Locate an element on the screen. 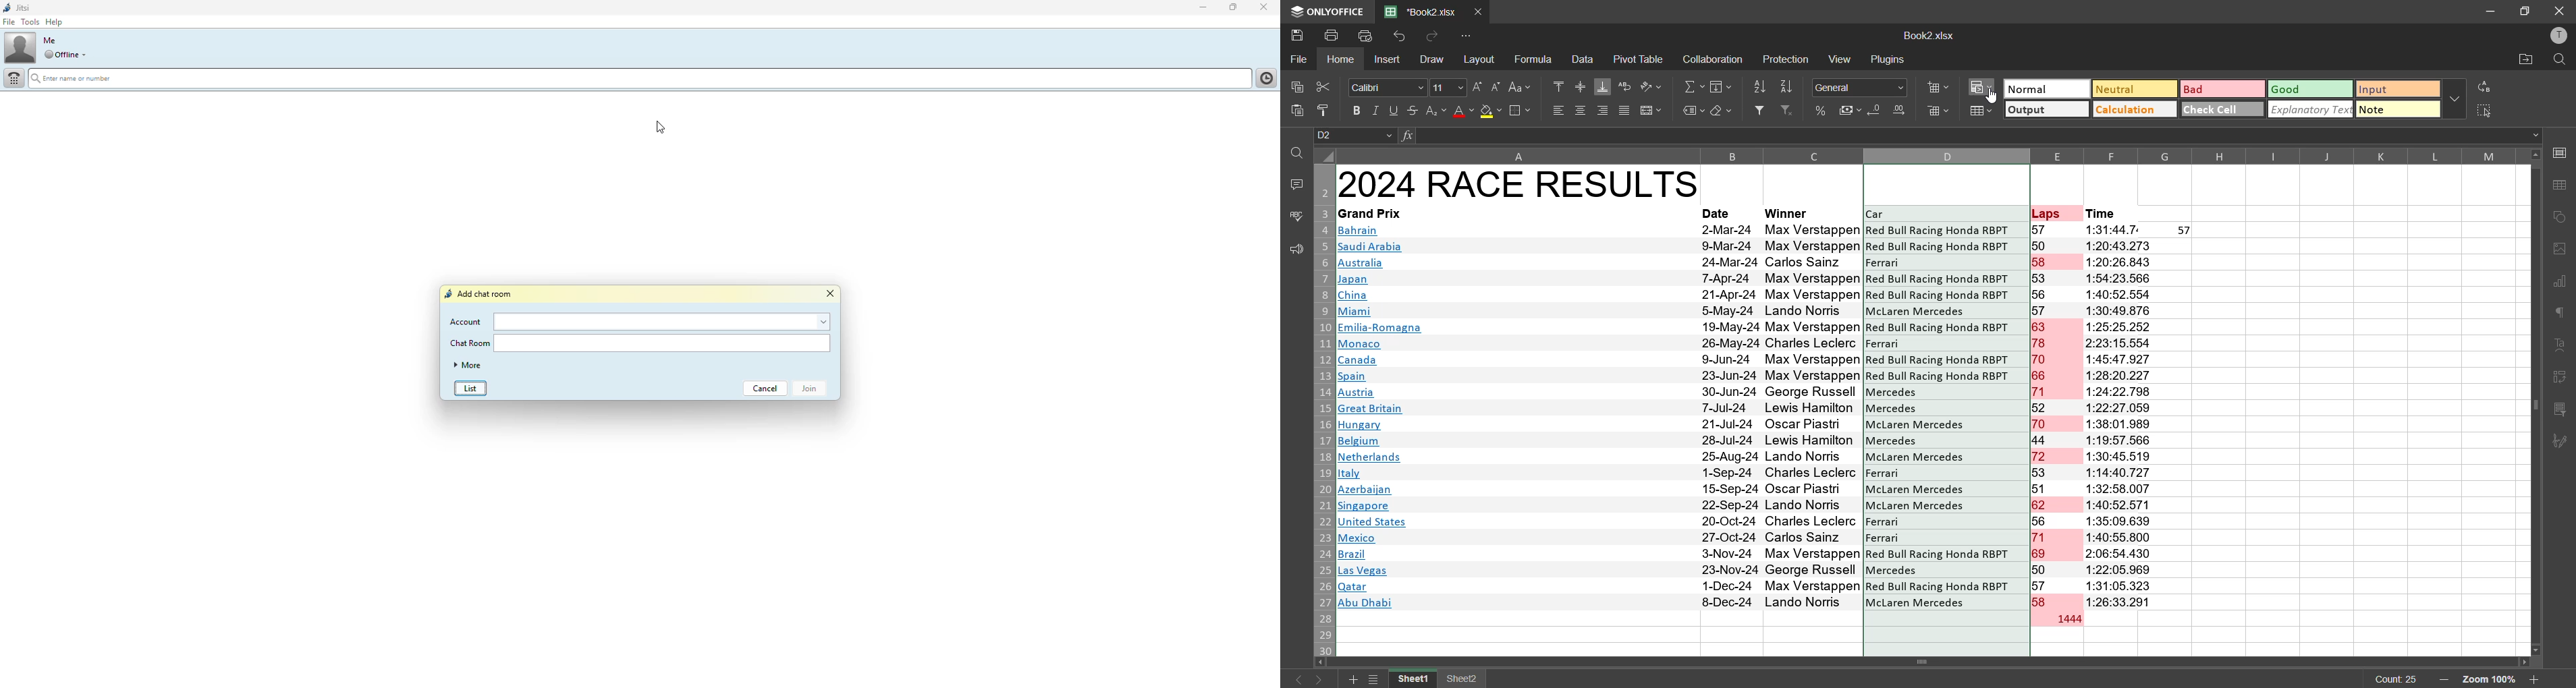 The image size is (2576, 700). count 25 is located at coordinates (2396, 679).